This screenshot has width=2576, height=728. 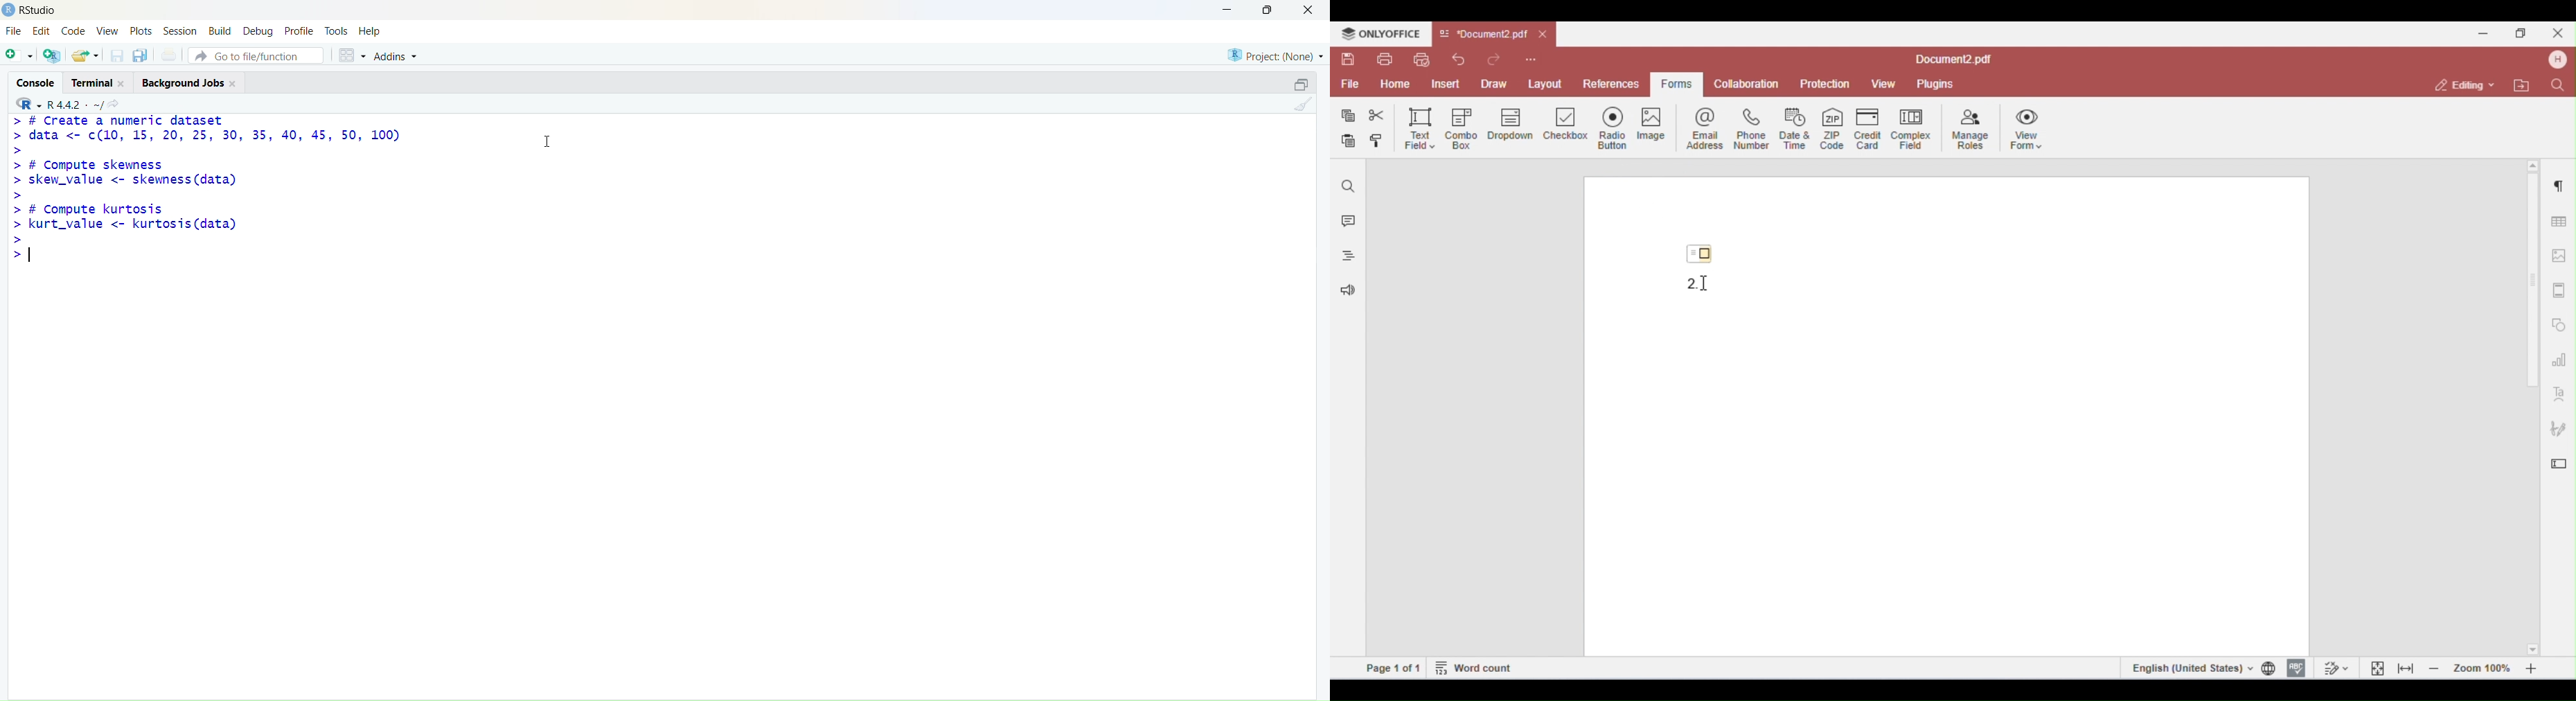 I want to click on Save all open documents (Ctrl + Alt + S), so click(x=141, y=56).